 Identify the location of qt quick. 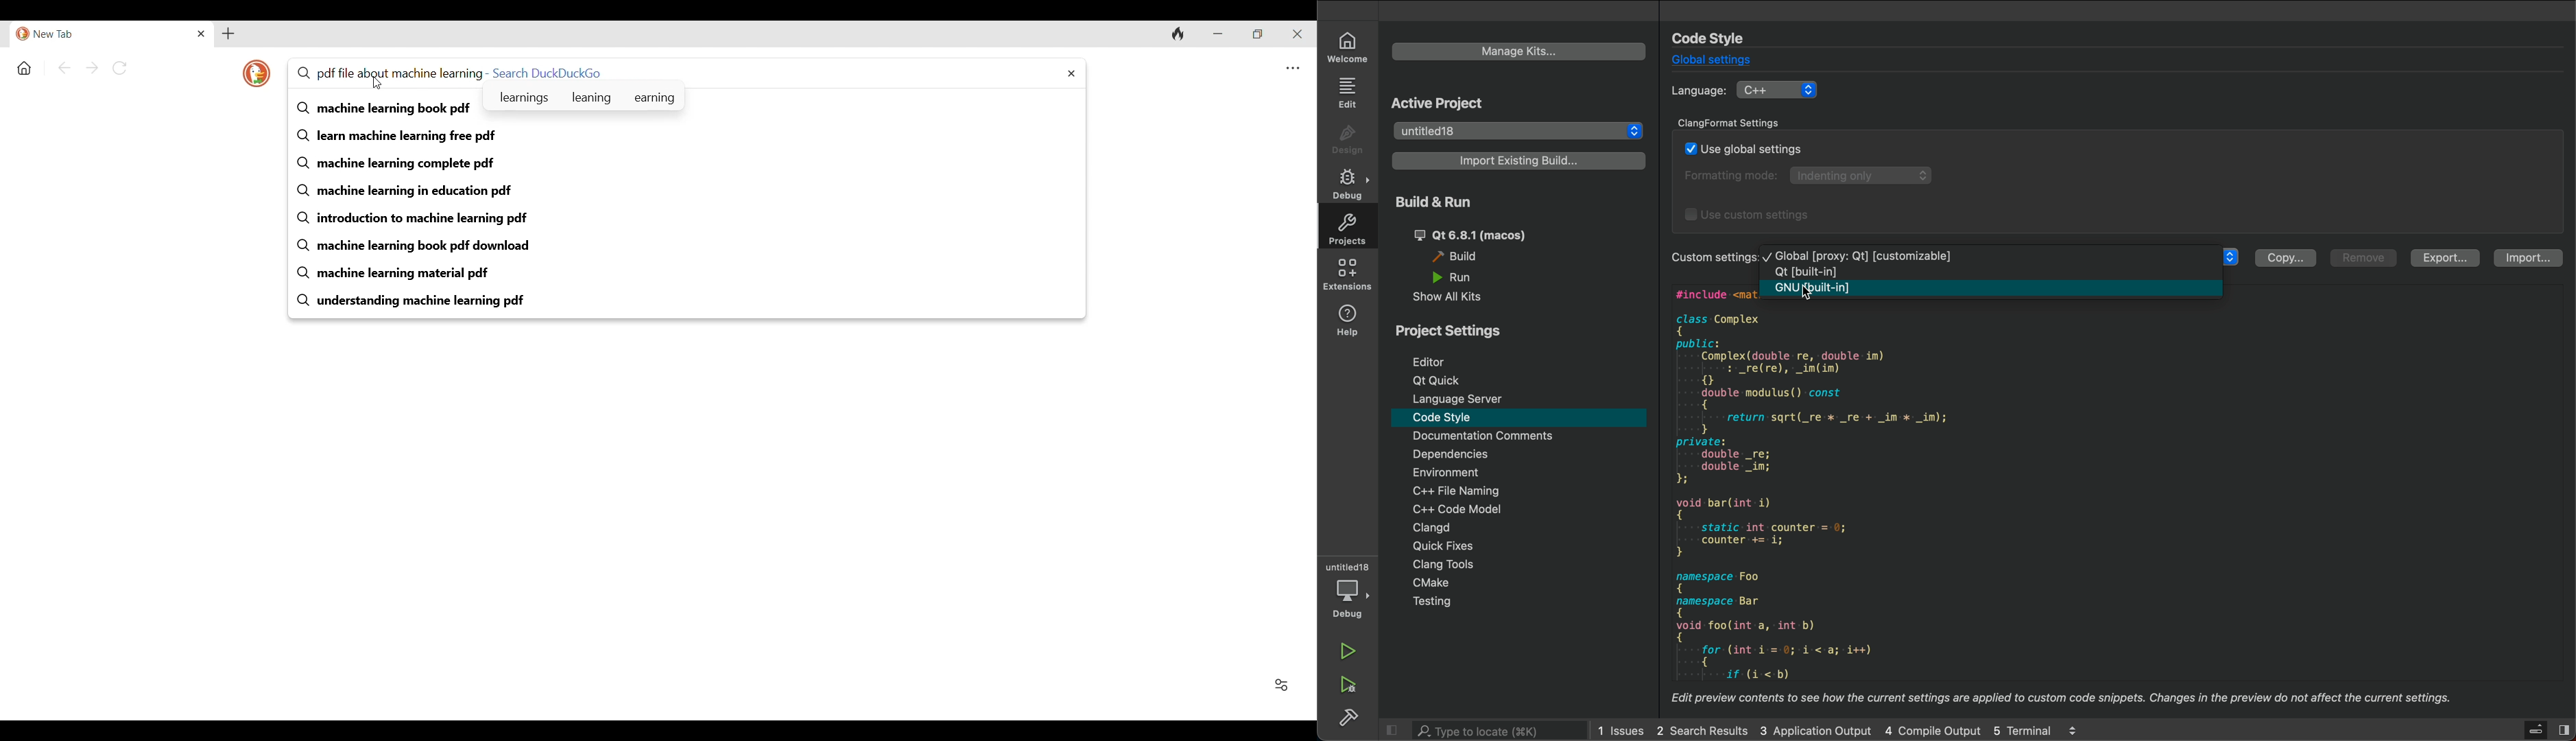
(1437, 381).